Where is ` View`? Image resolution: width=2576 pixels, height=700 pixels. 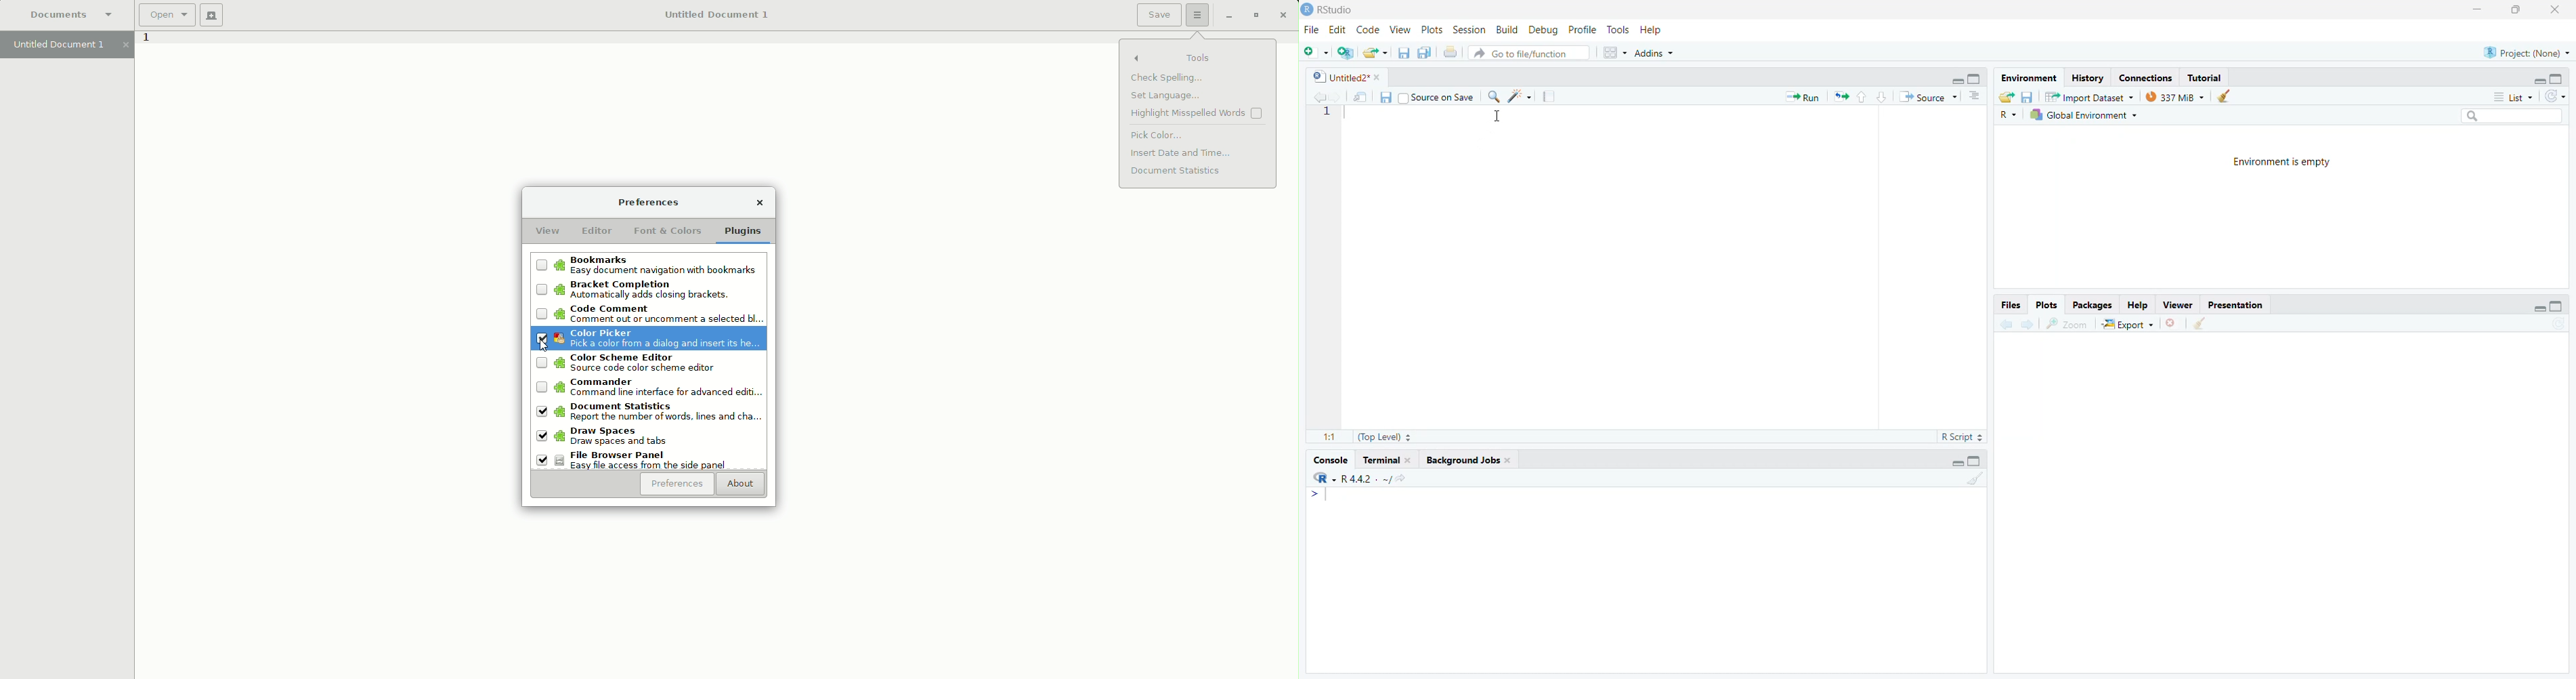
 View is located at coordinates (1399, 29).